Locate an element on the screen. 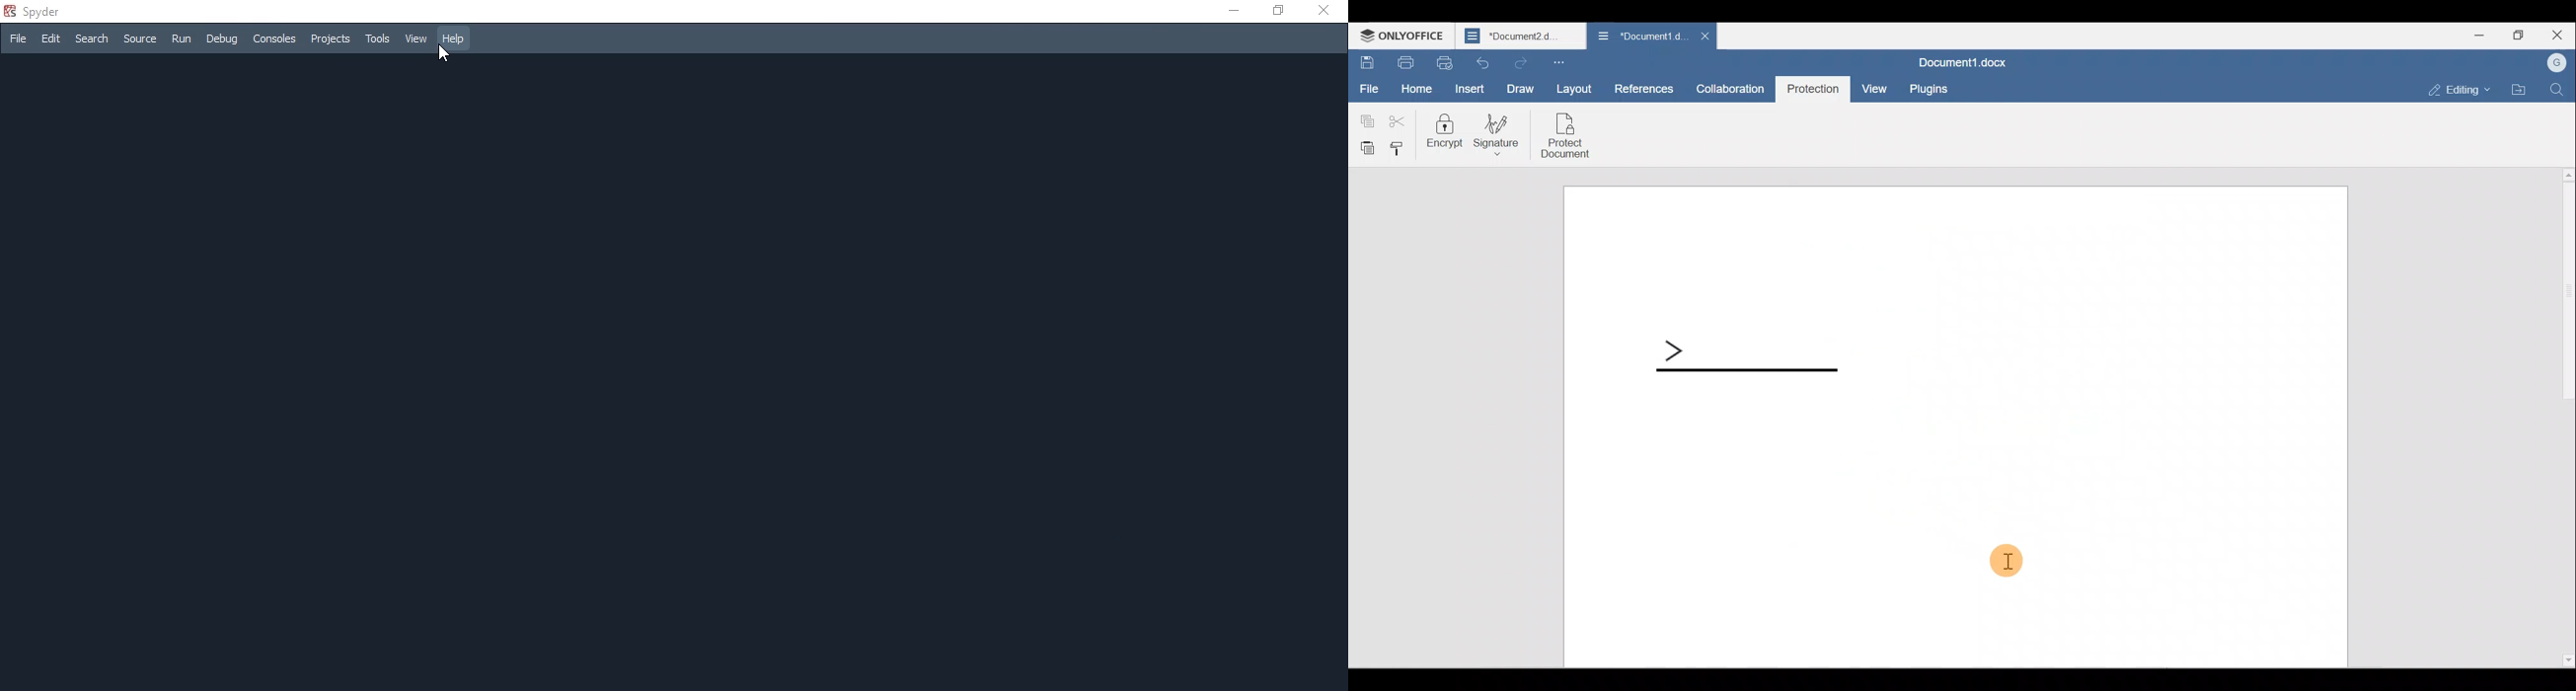 The height and width of the screenshot is (700, 2576). Tools is located at coordinates (379, 39).